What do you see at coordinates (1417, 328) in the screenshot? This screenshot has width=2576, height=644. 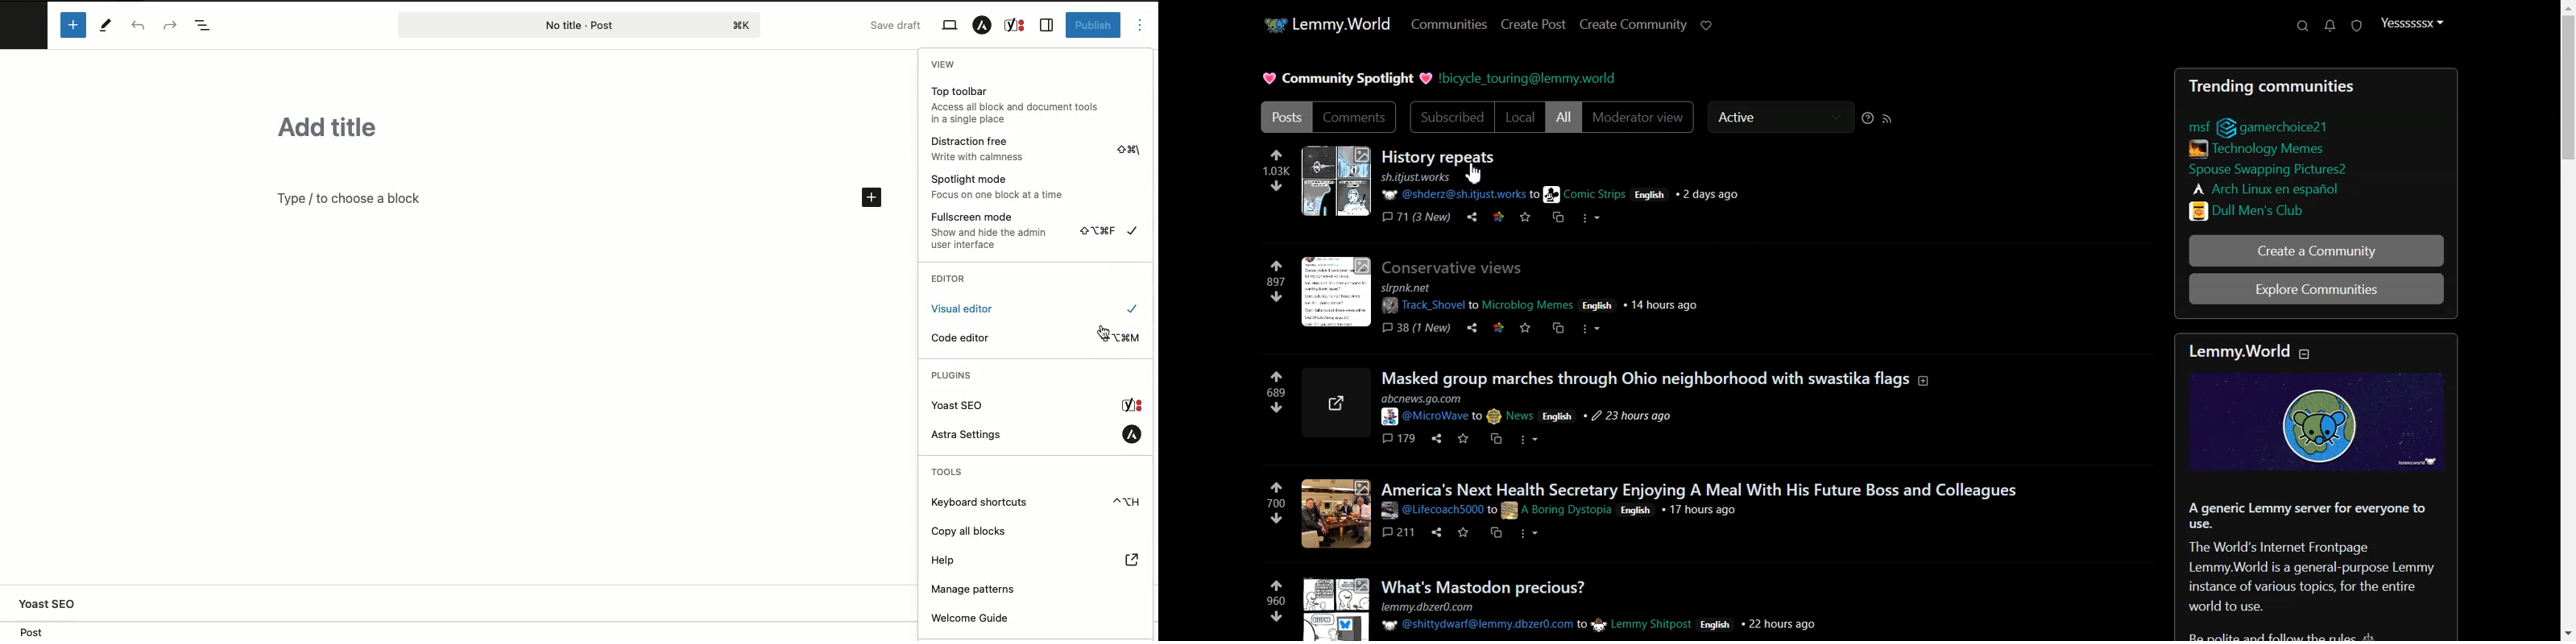 I see `38 (1 New)` at bounding box center [1417, 328].